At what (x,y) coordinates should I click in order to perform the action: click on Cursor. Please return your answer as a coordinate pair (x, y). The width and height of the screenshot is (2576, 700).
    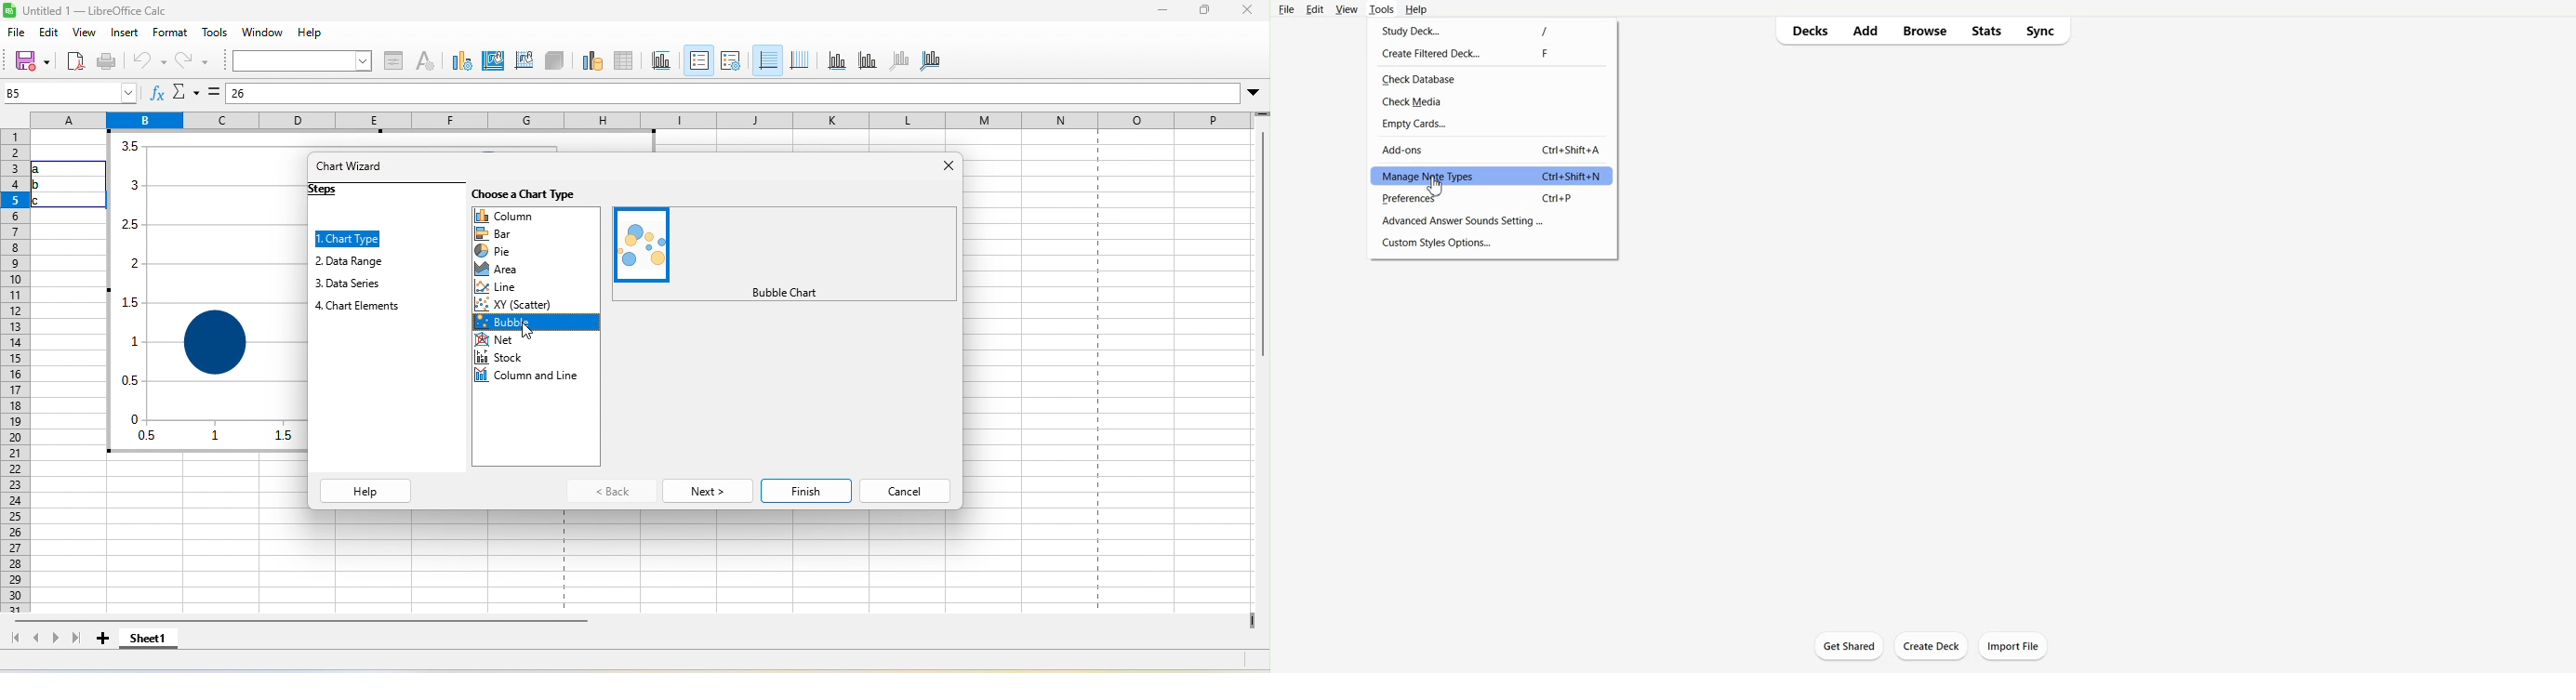
    Looking at the image, I should click on (1434, 186).